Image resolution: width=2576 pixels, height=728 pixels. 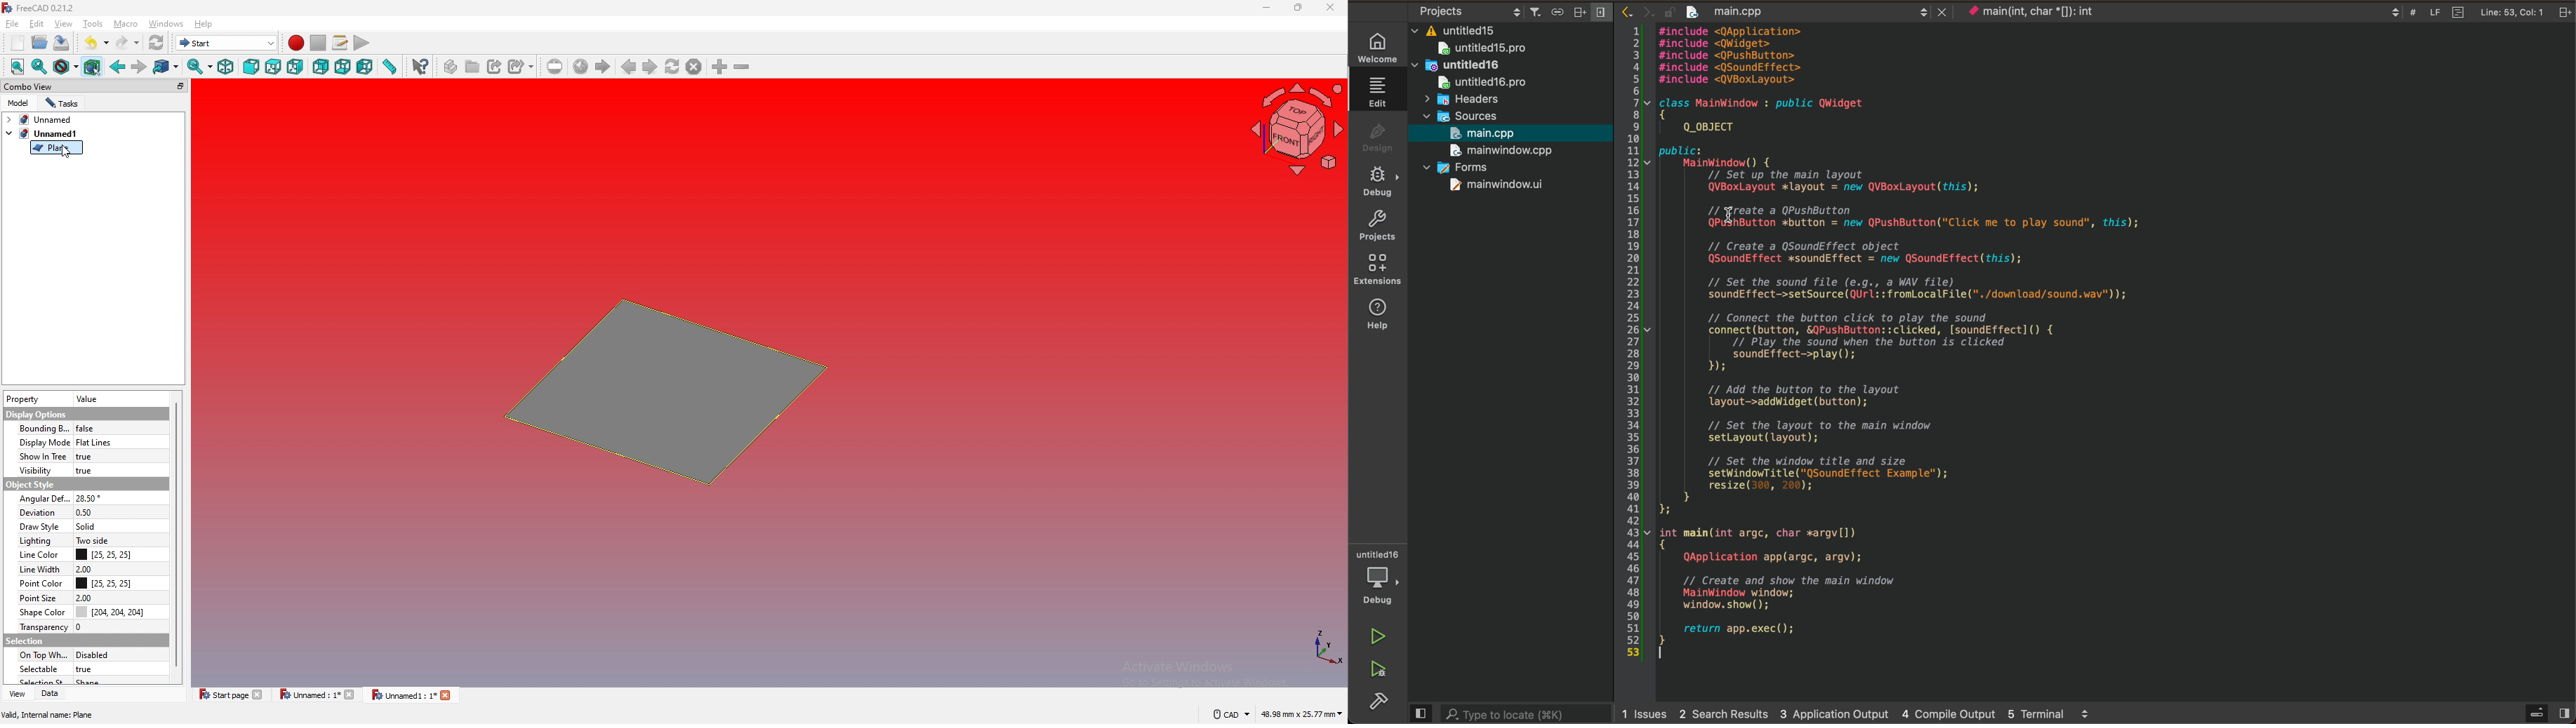 I want to click on go to website, so click(x=580, y=67).